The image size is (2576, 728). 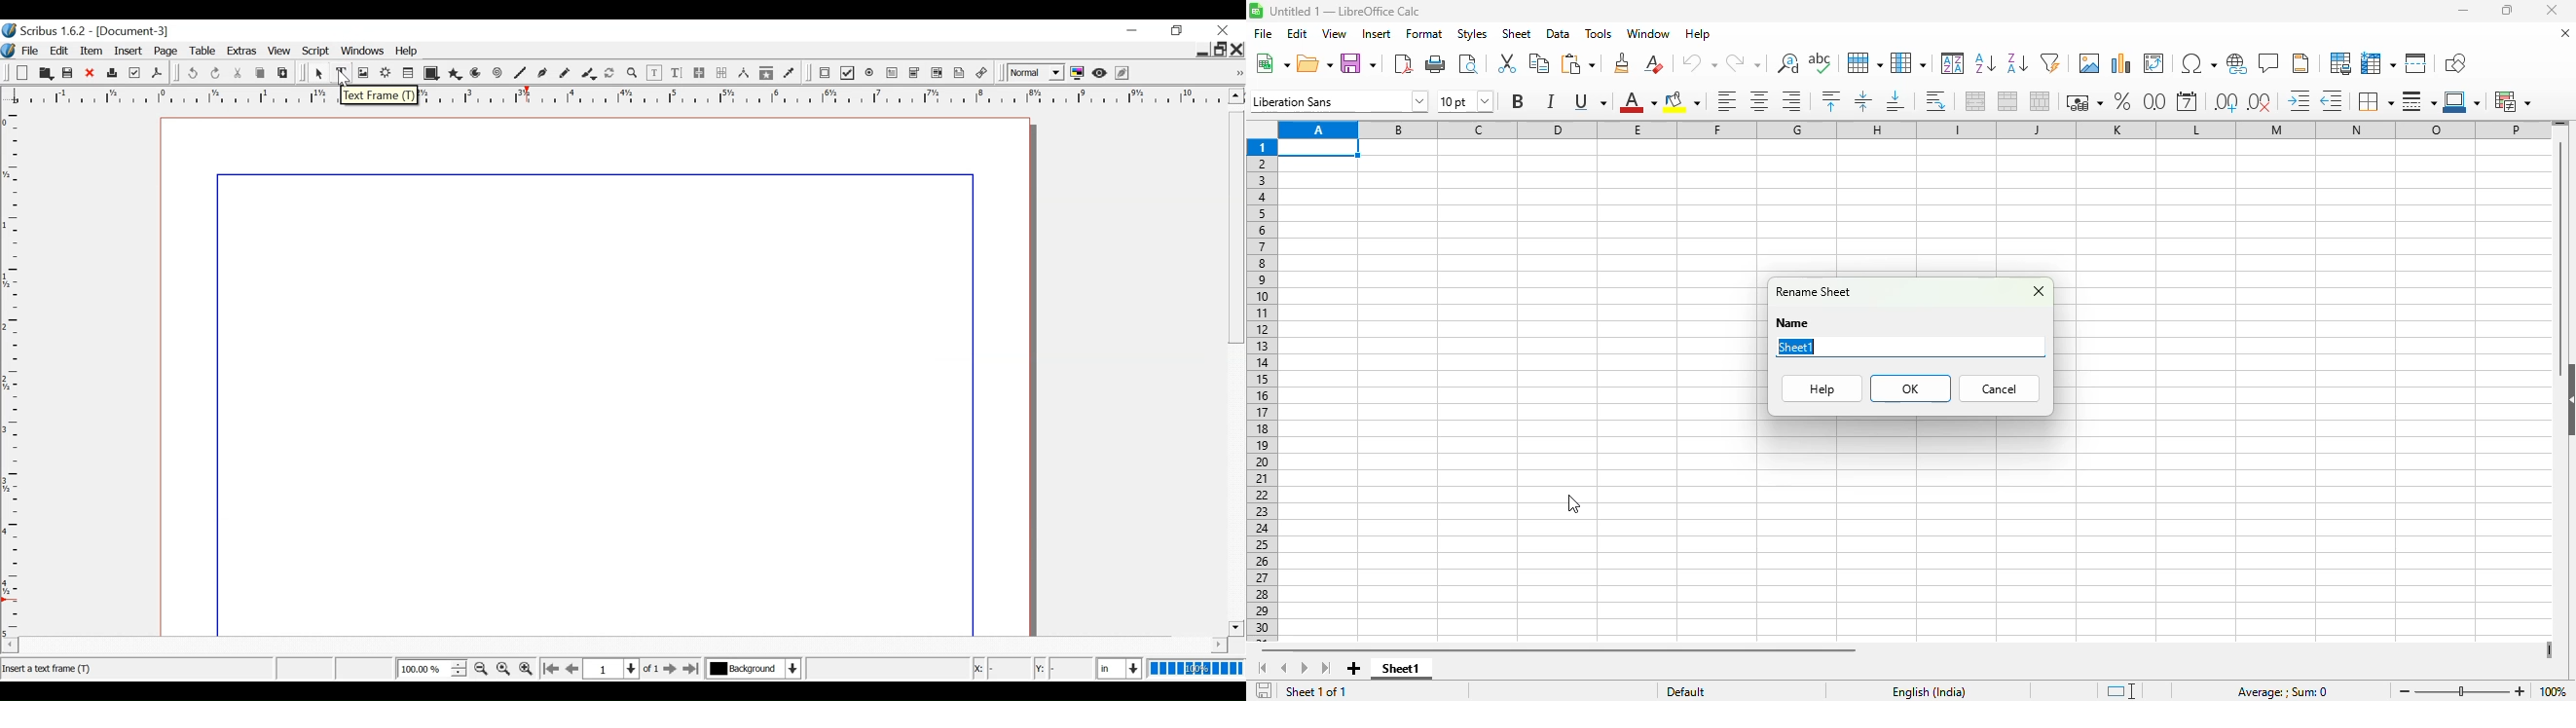 What do you see at coordinates (477, 73) in the screenshot?
I see `Arc` at bounding box center [477, 73].